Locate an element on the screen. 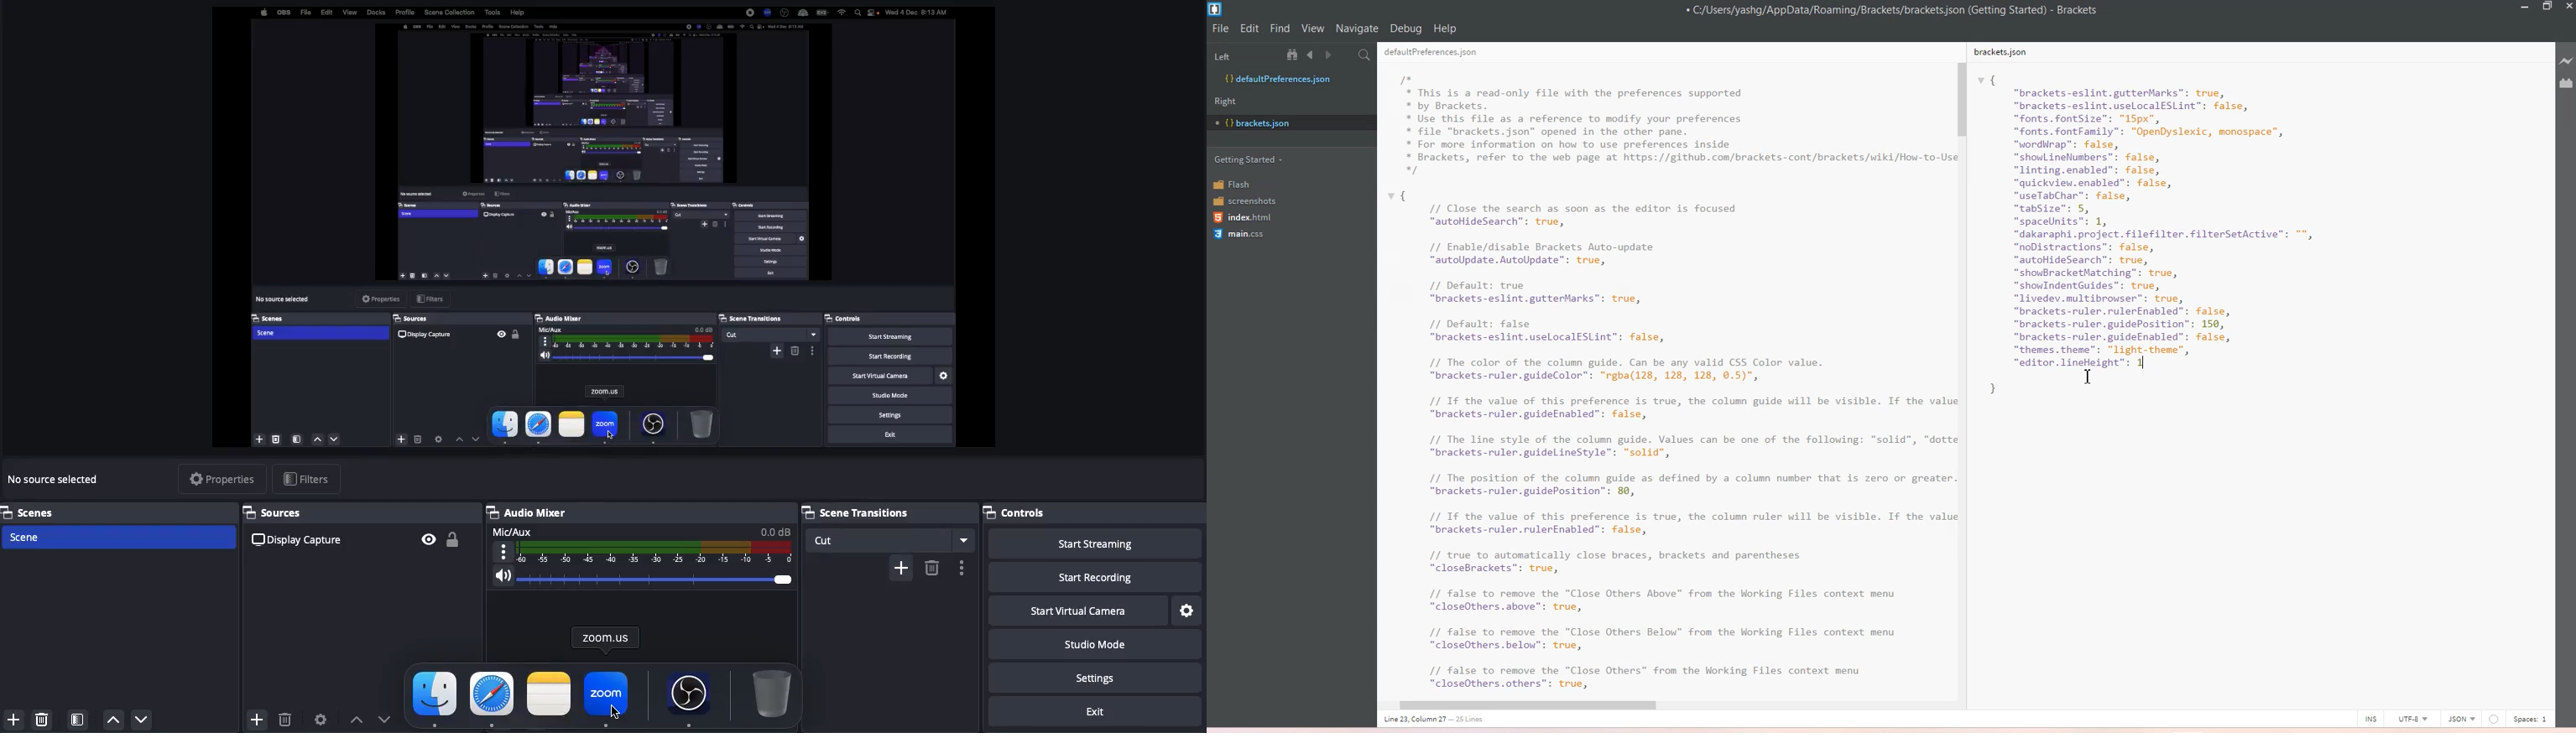 This screenshot has height=756, width=2576. Find in Files is located at coordinates (1366, 56).